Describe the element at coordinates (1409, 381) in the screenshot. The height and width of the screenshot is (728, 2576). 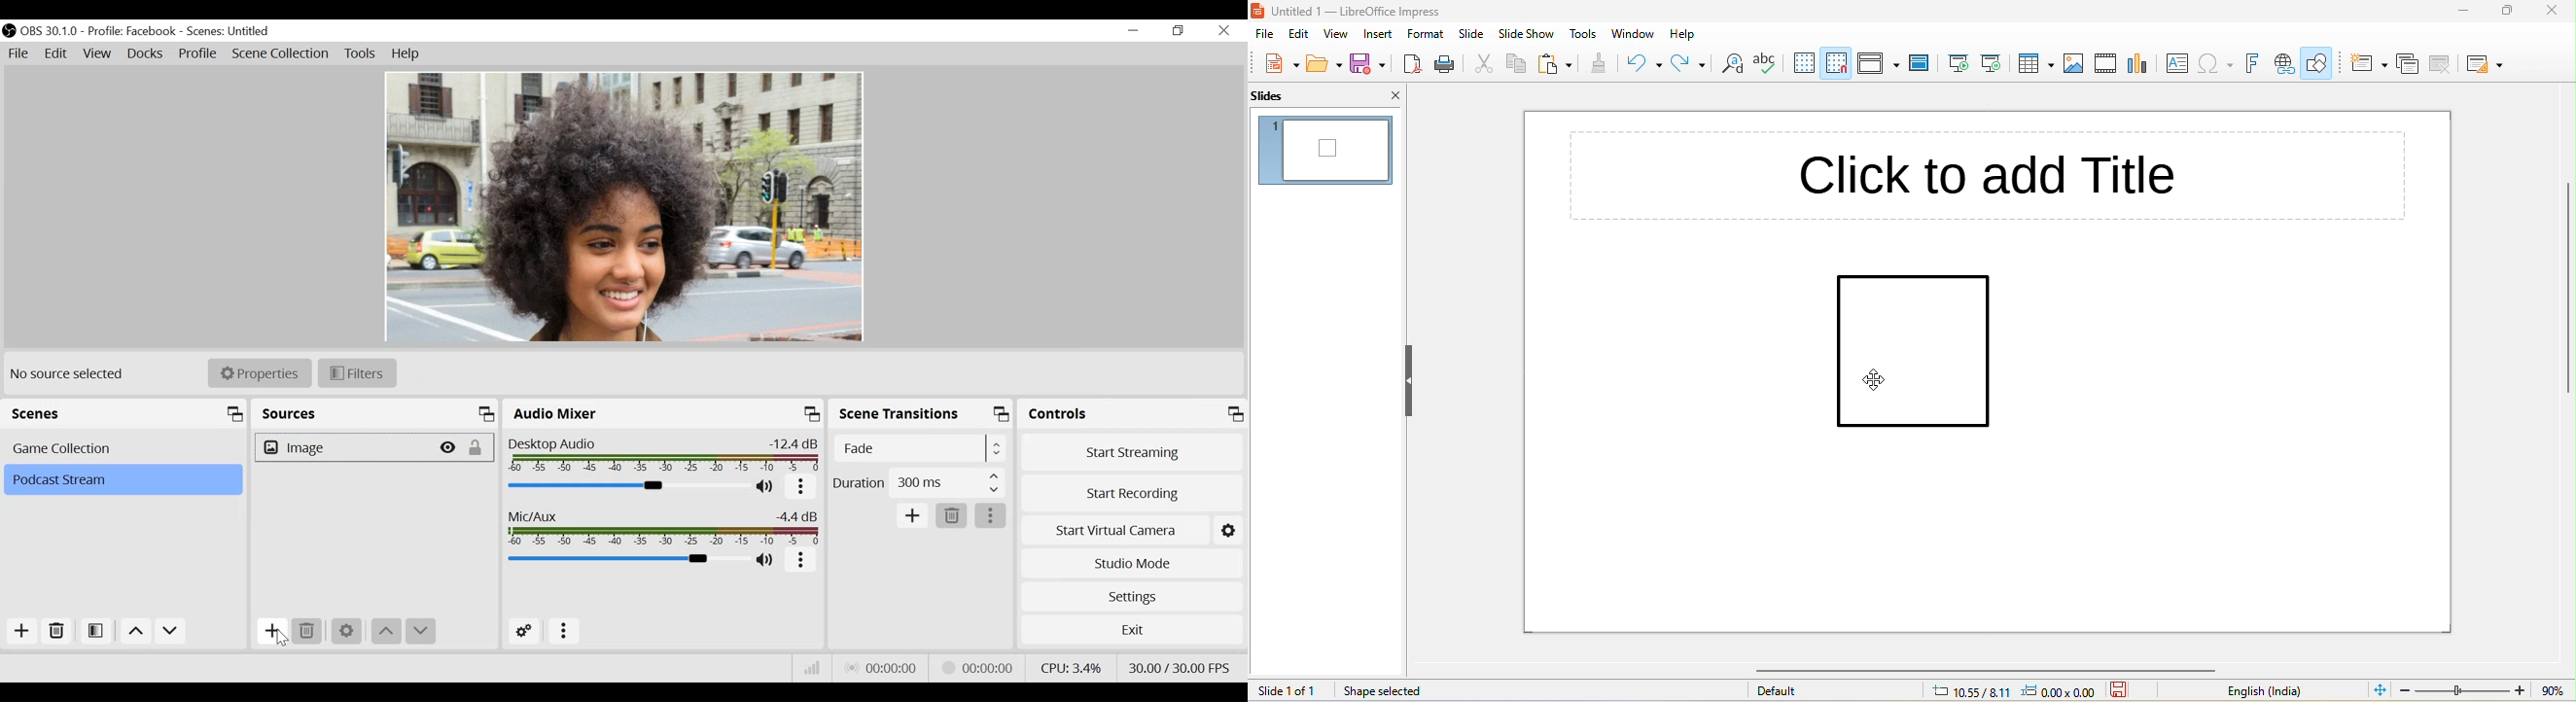
I see `hide` at that location.